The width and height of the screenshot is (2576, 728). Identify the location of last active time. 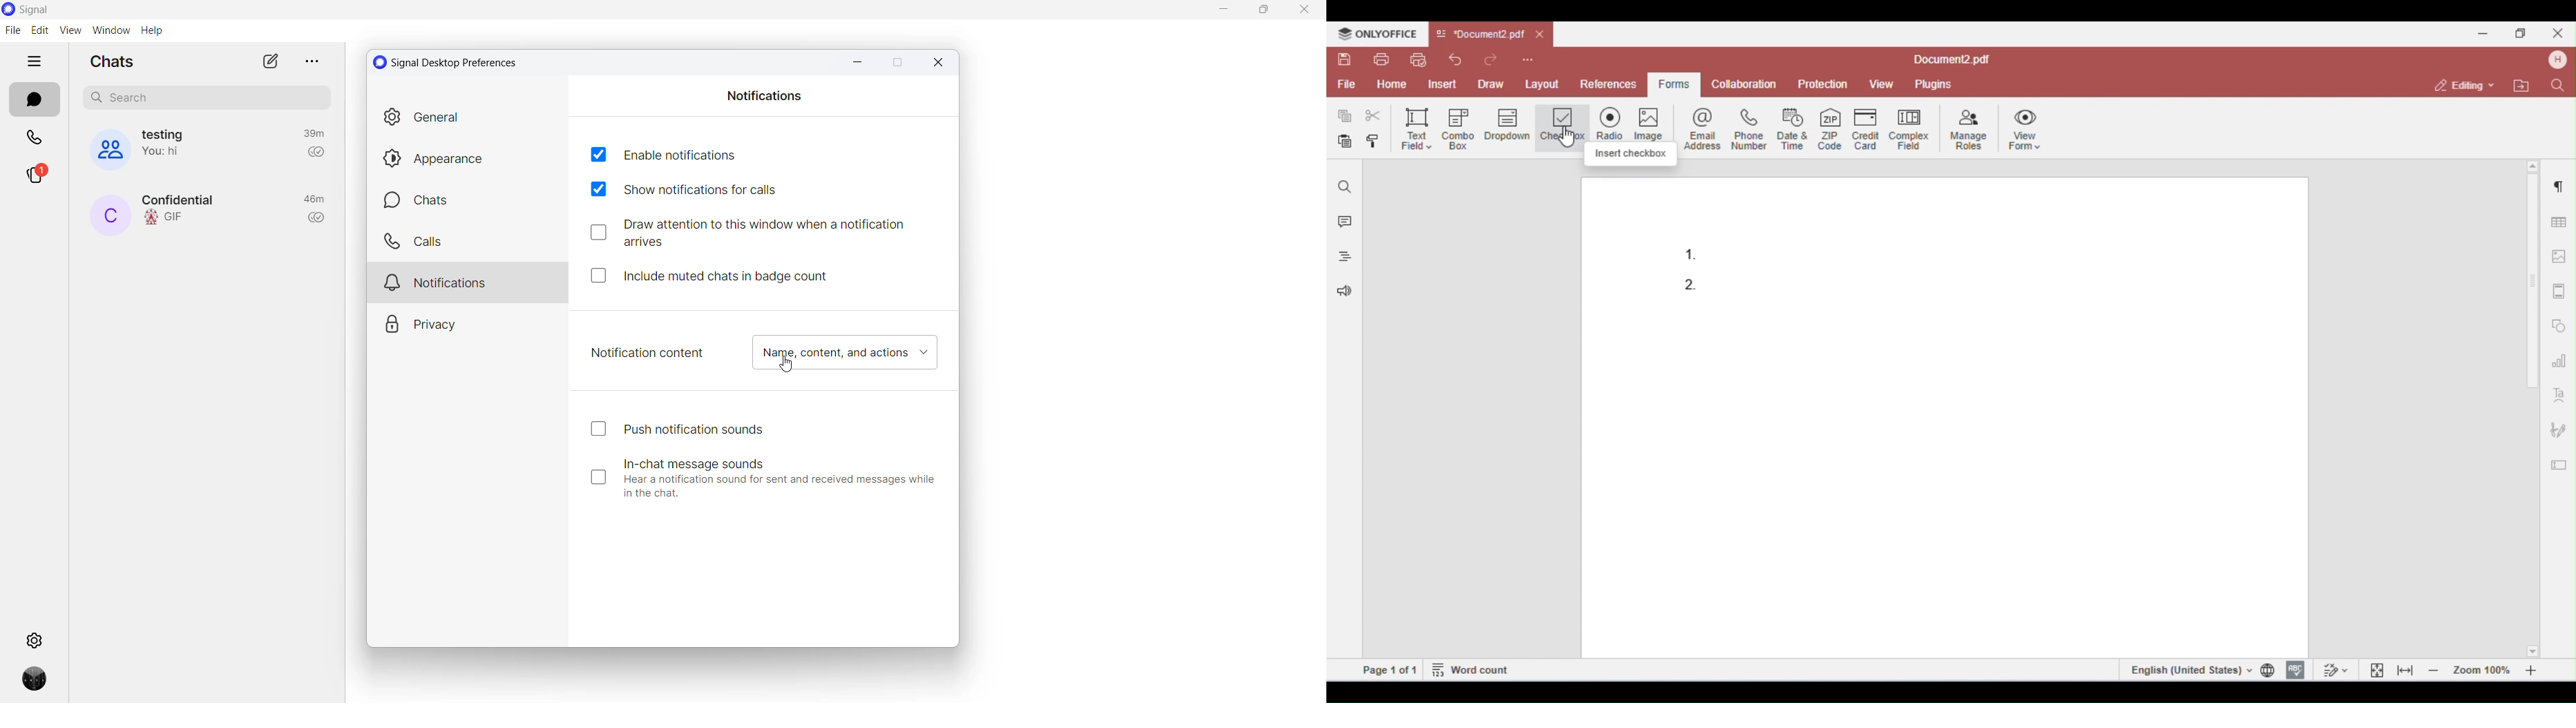
(312, 133).